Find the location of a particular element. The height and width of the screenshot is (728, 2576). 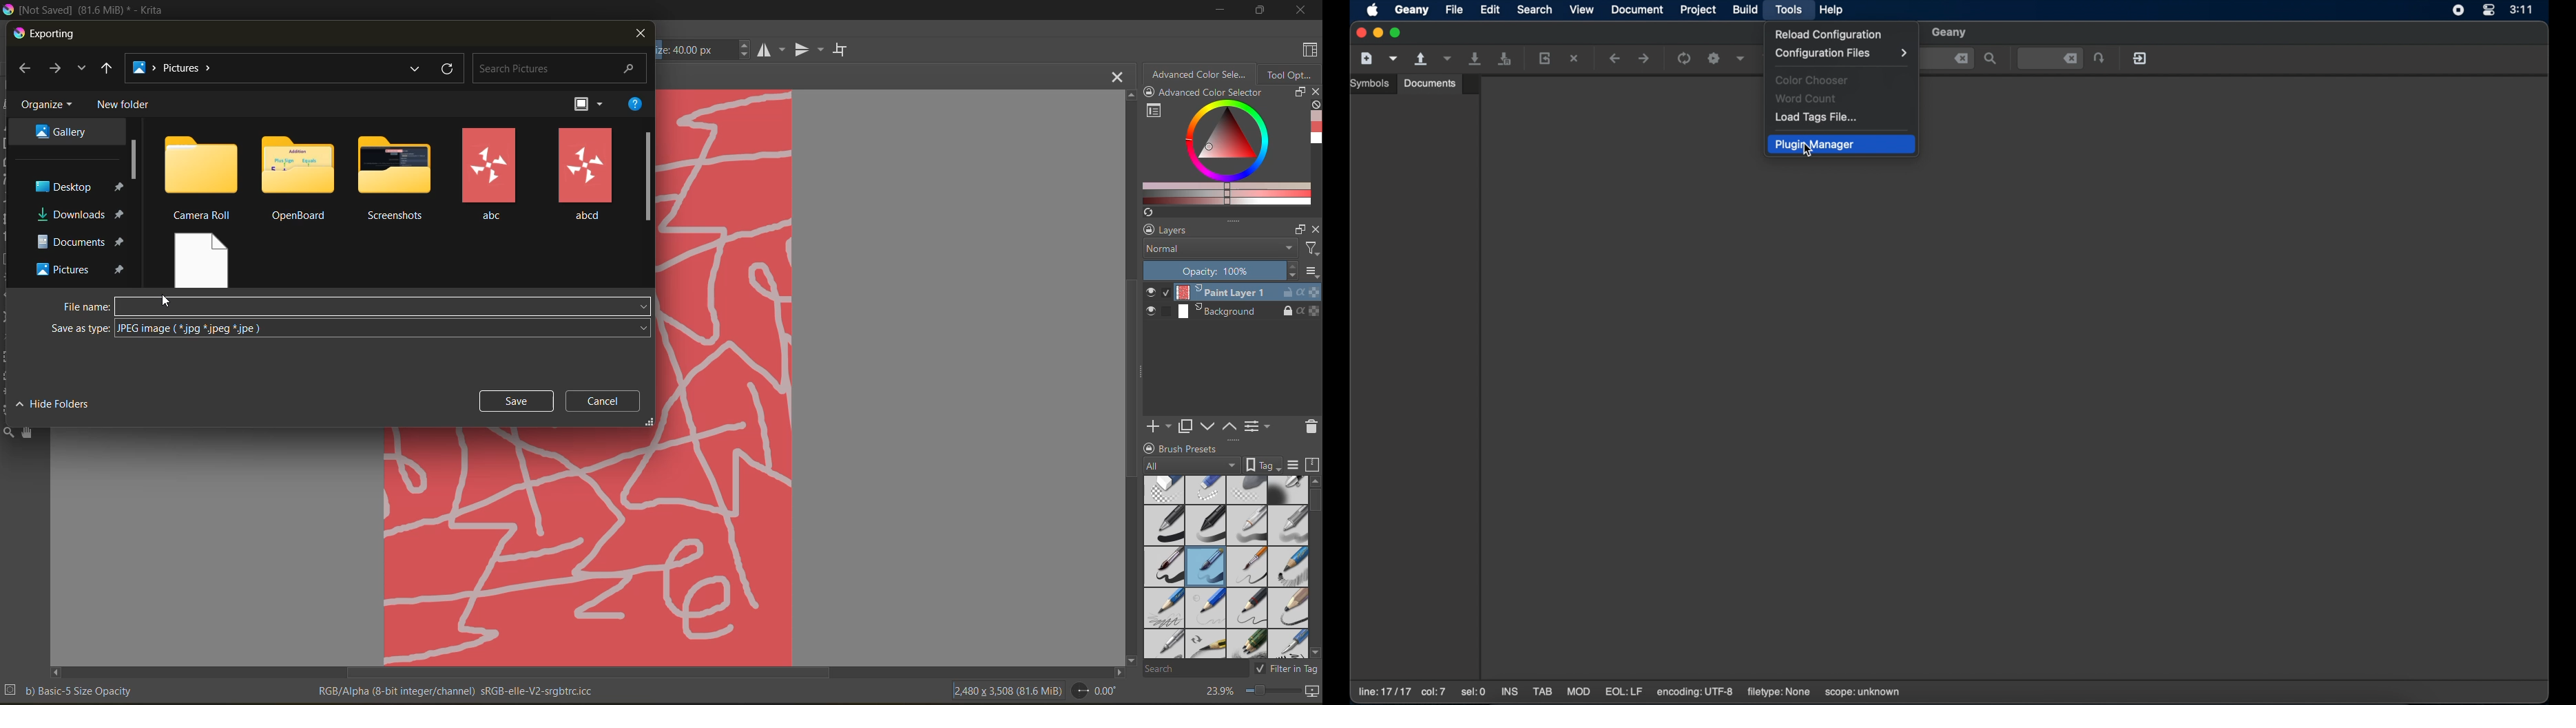

opacity is located at coordinates (1232, 271).